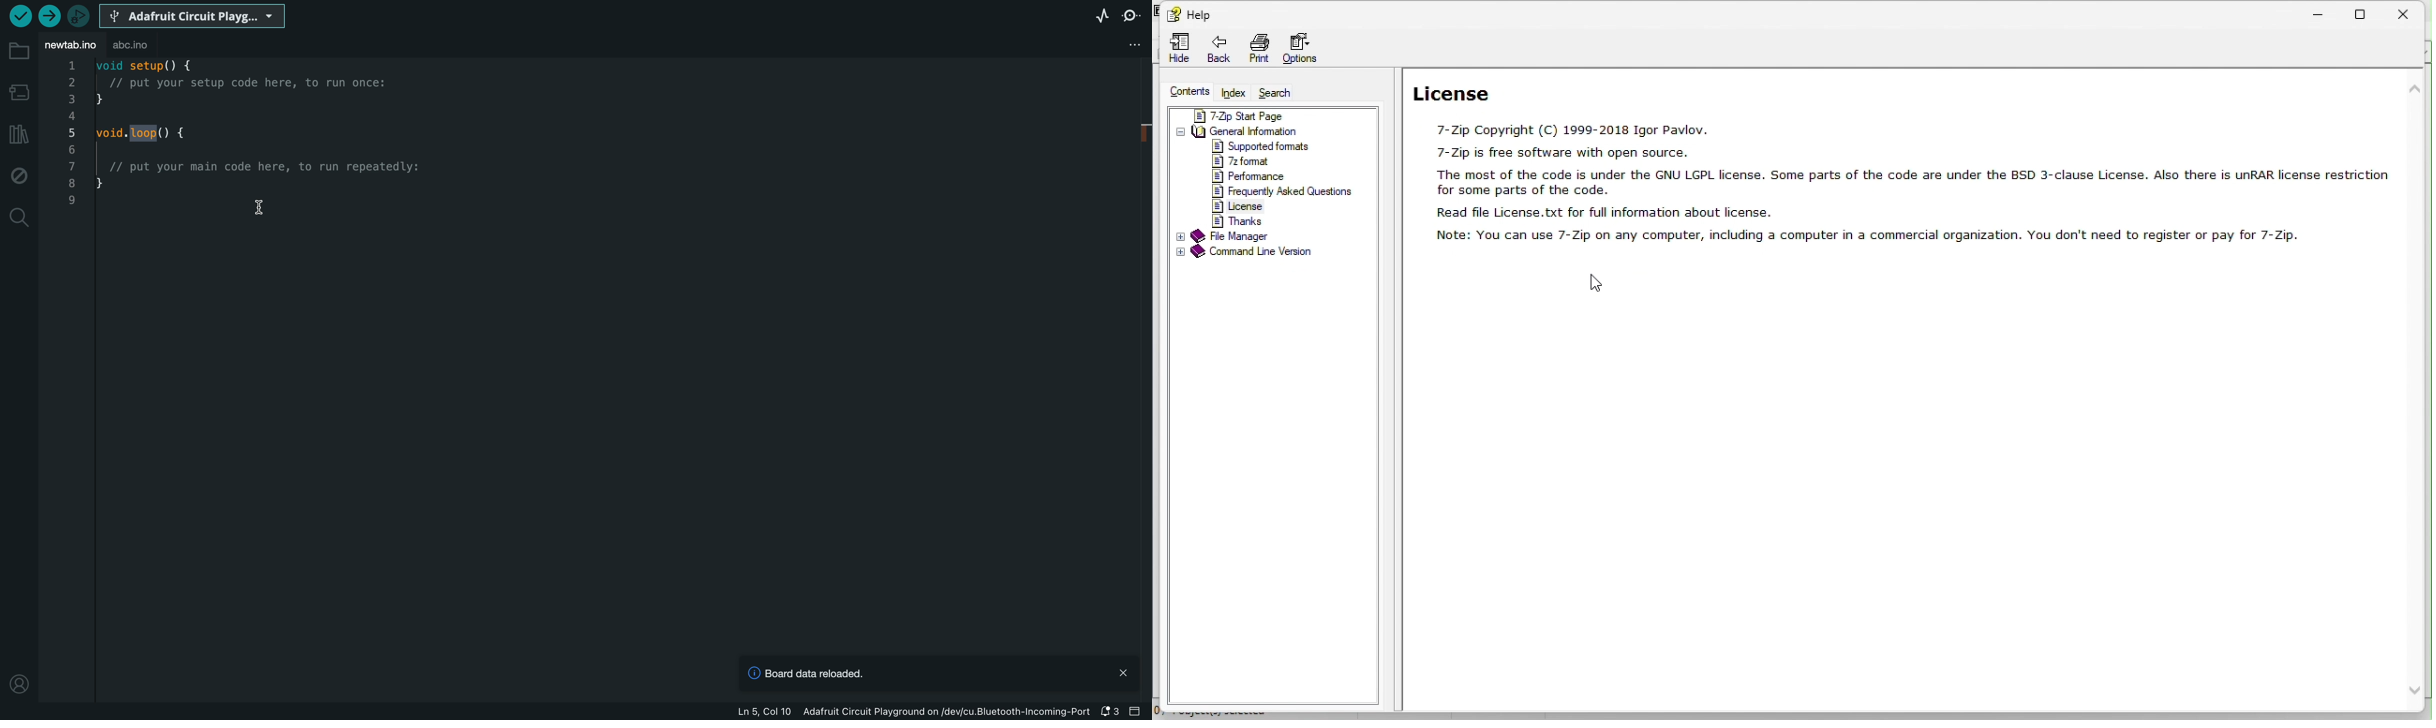 The image size is (2436, 728). What do you see at coordinates (1218, 51) in the screenshot?
I see `Back` at bounding box center [1218, 51].